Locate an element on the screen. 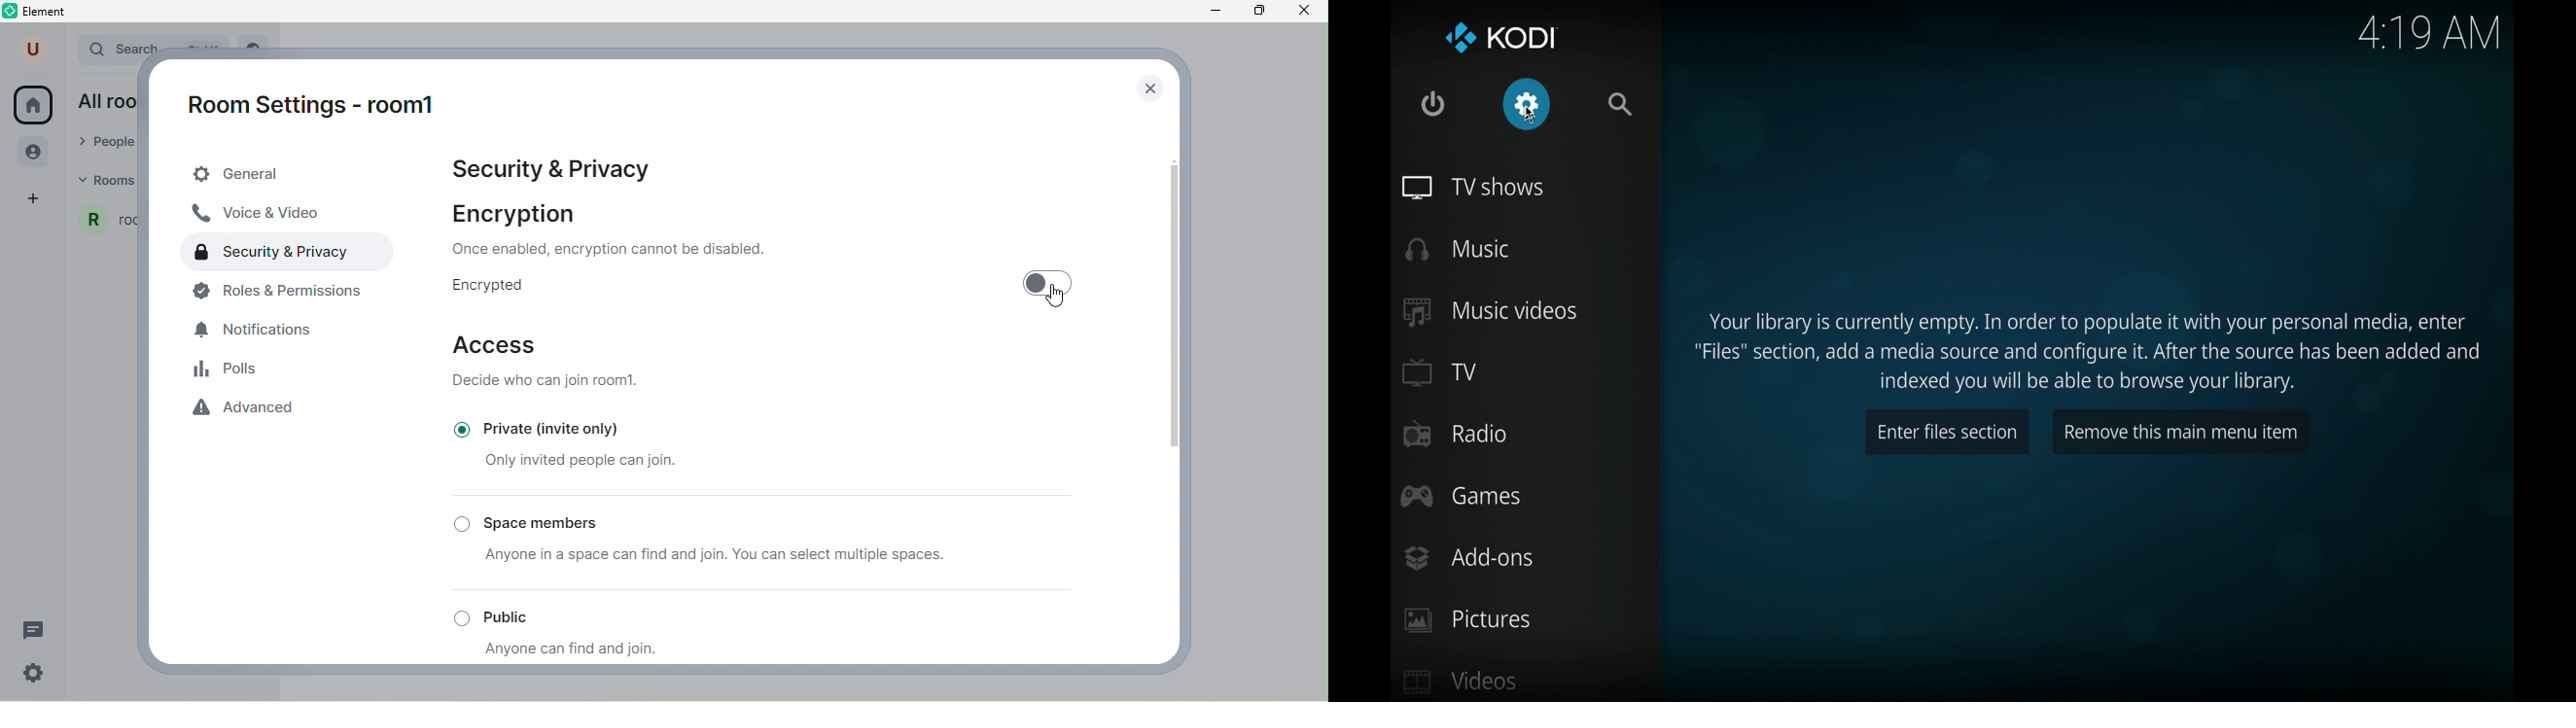  text on encryption is located at coordinates (619, 252).